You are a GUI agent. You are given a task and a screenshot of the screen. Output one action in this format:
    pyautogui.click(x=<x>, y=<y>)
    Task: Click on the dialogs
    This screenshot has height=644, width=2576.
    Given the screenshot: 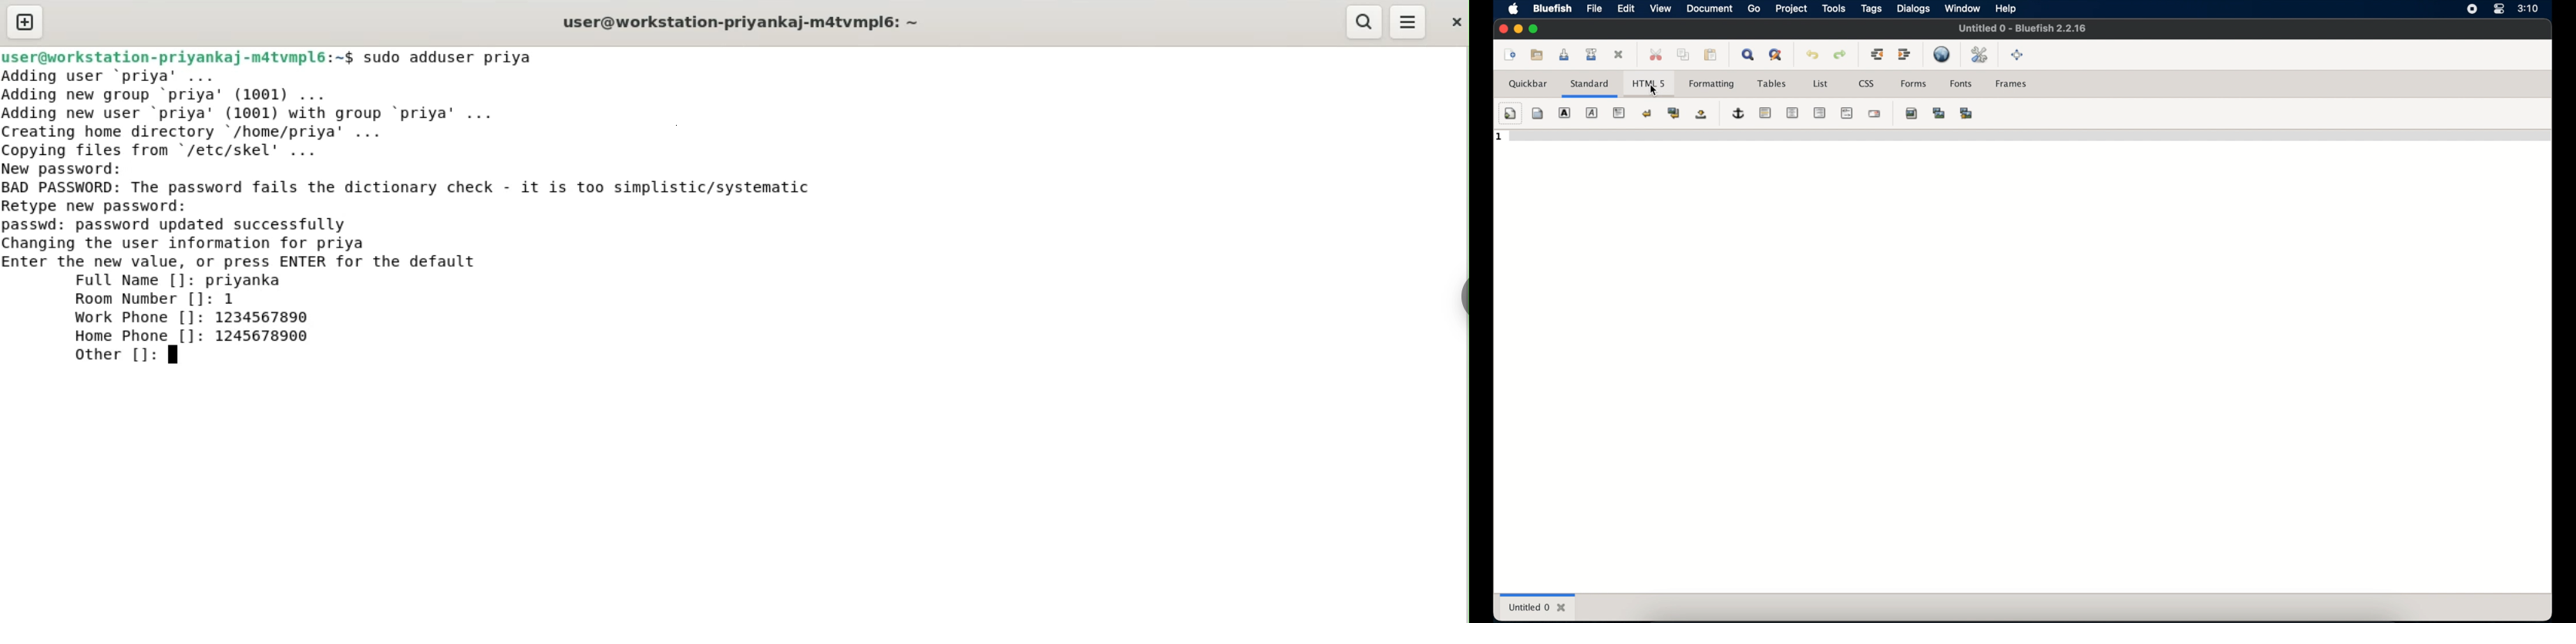 What is the action you would take?
    pyautogui.click(x=1913, y=9)
    